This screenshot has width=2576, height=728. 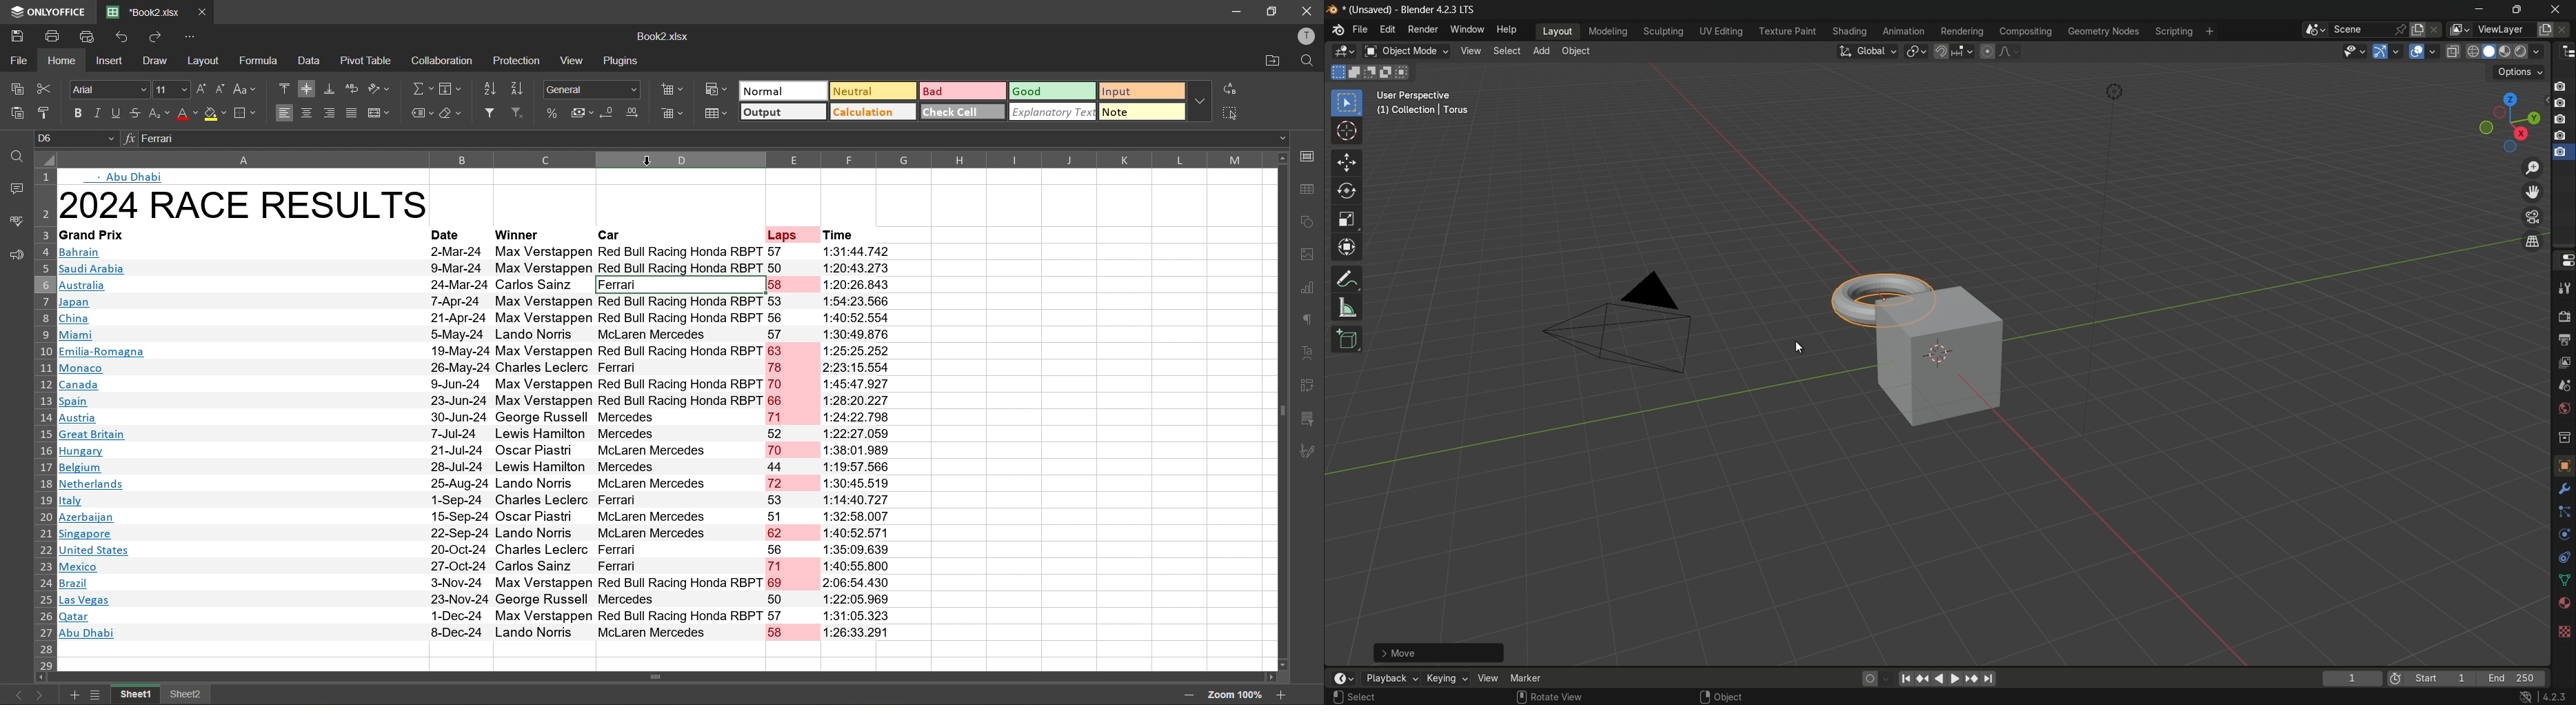 I want to click on render, so click(x=2508, y=52).